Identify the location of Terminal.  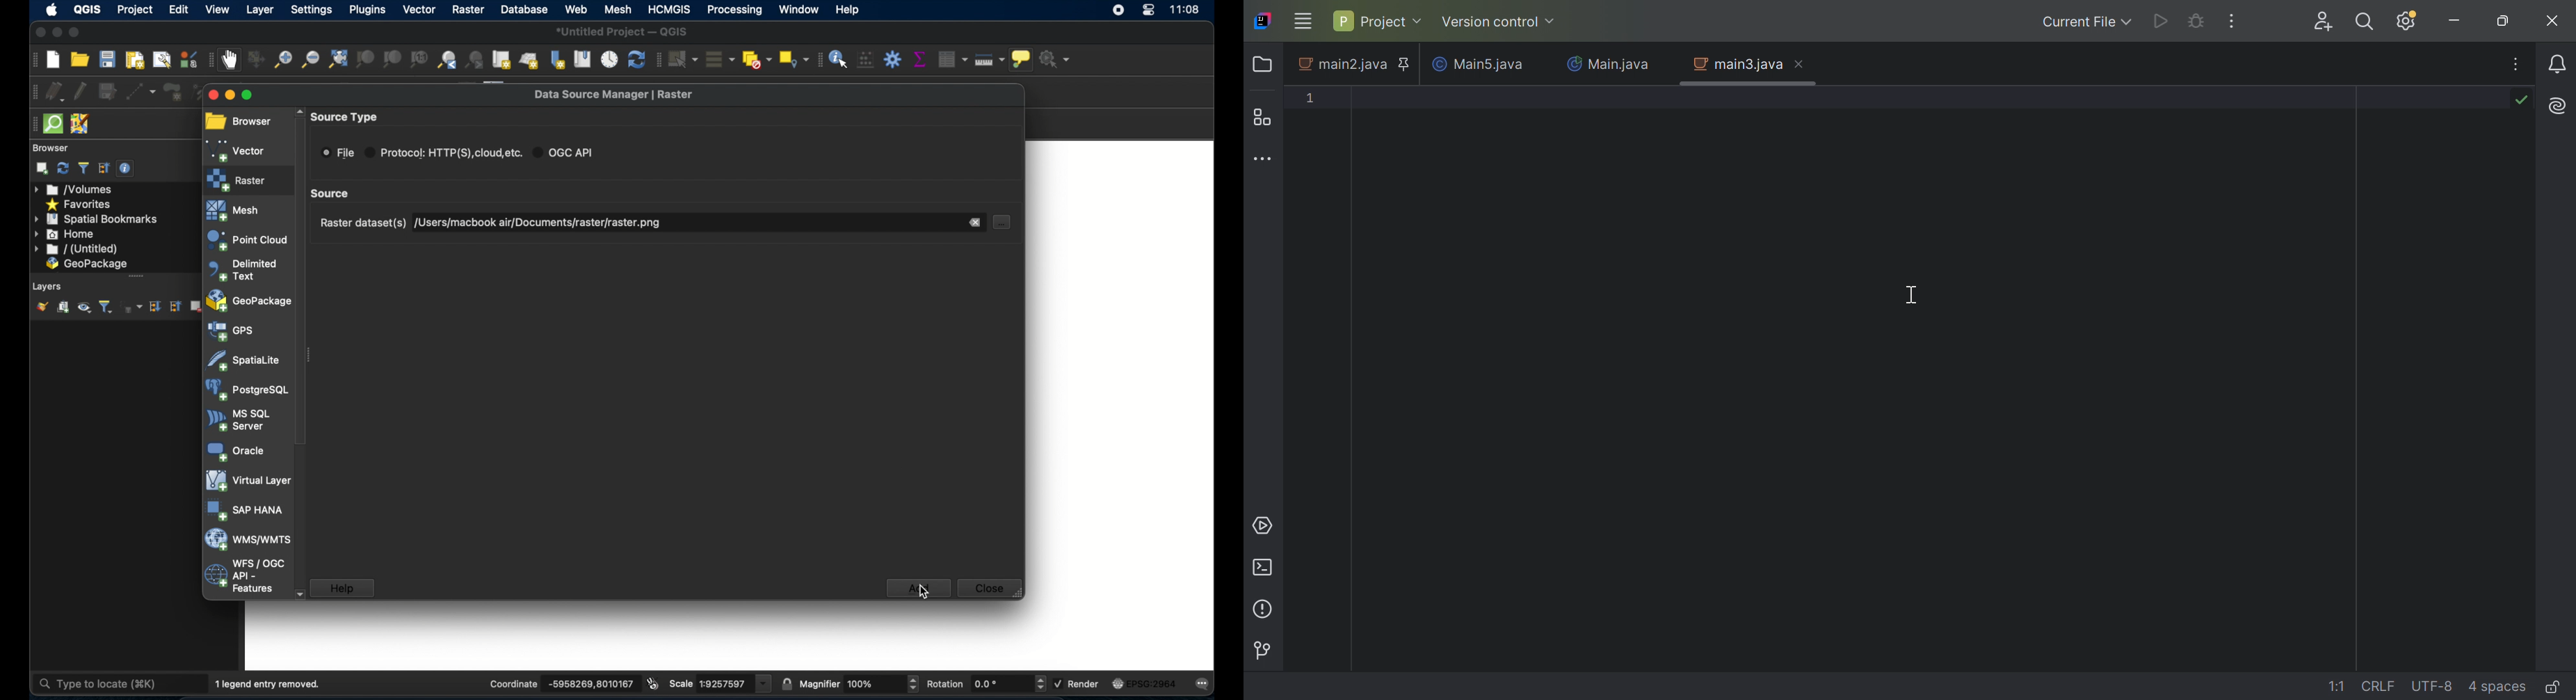
(1264, 567).